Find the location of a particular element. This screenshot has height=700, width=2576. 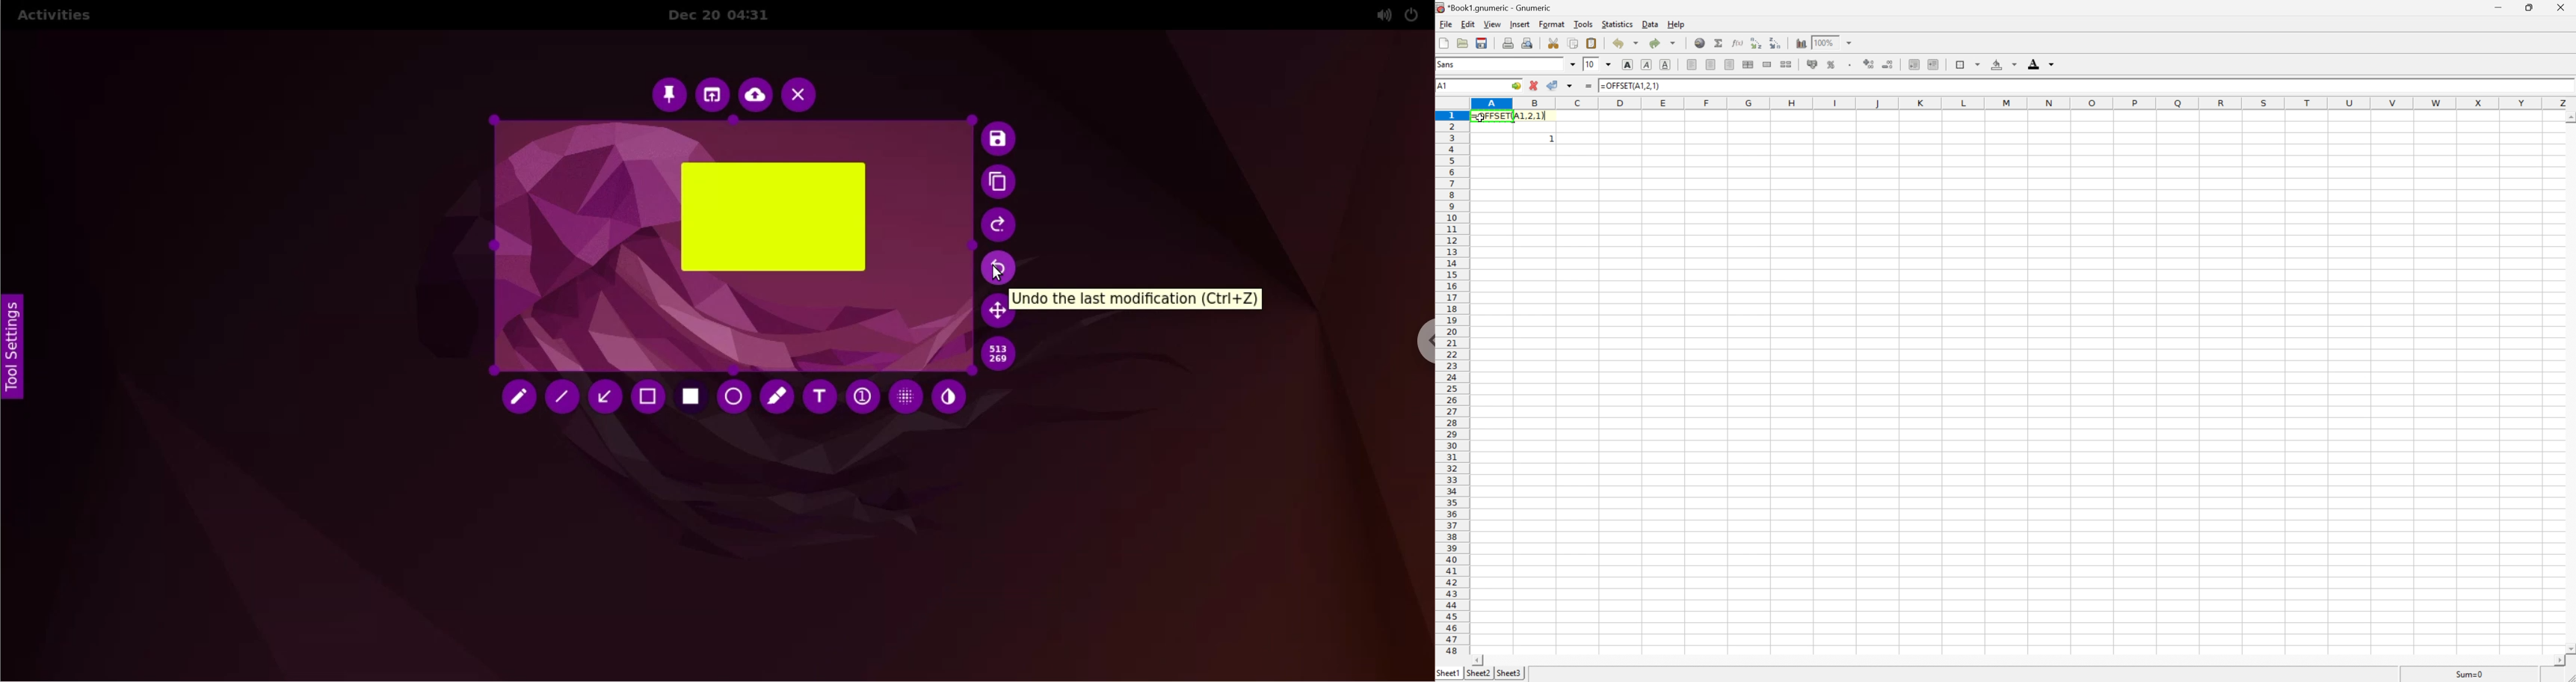

 is located at coordinates (1445, 25).